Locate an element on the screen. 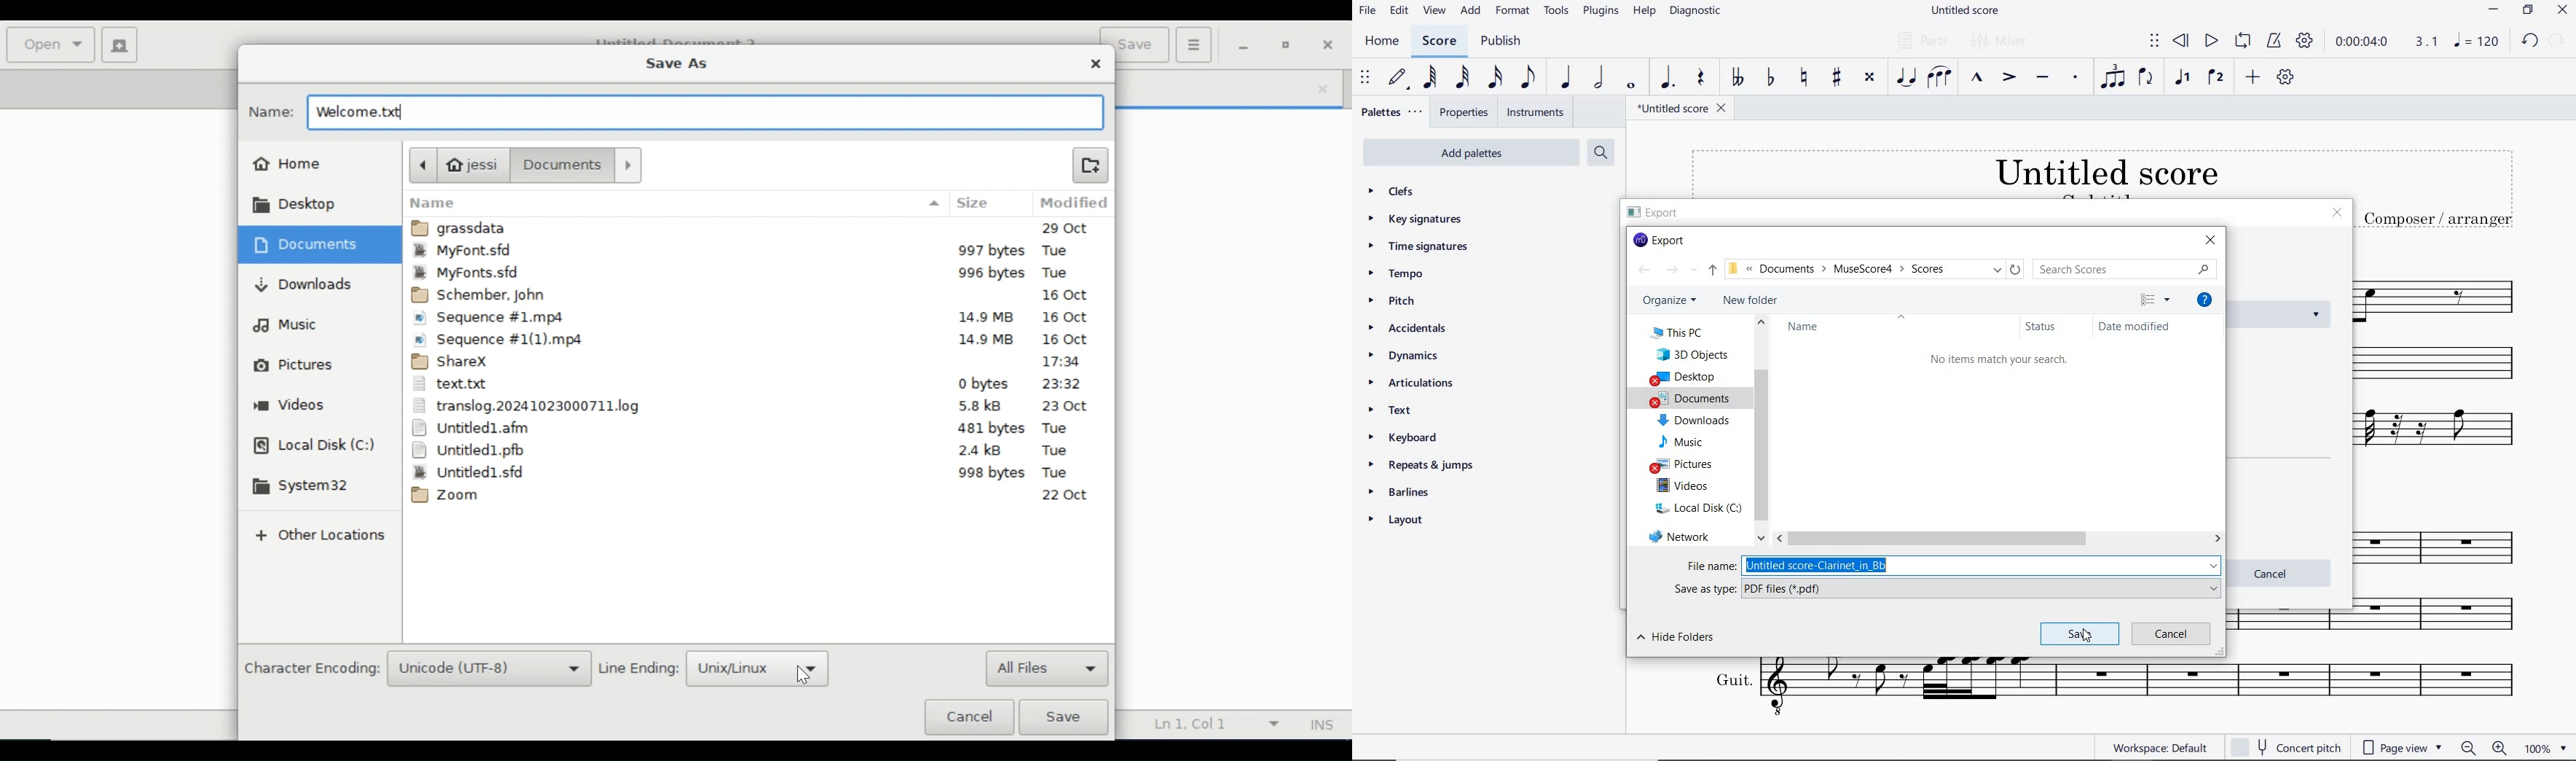  LOOP PLAYBACK is located at coordinates (2242, 42).